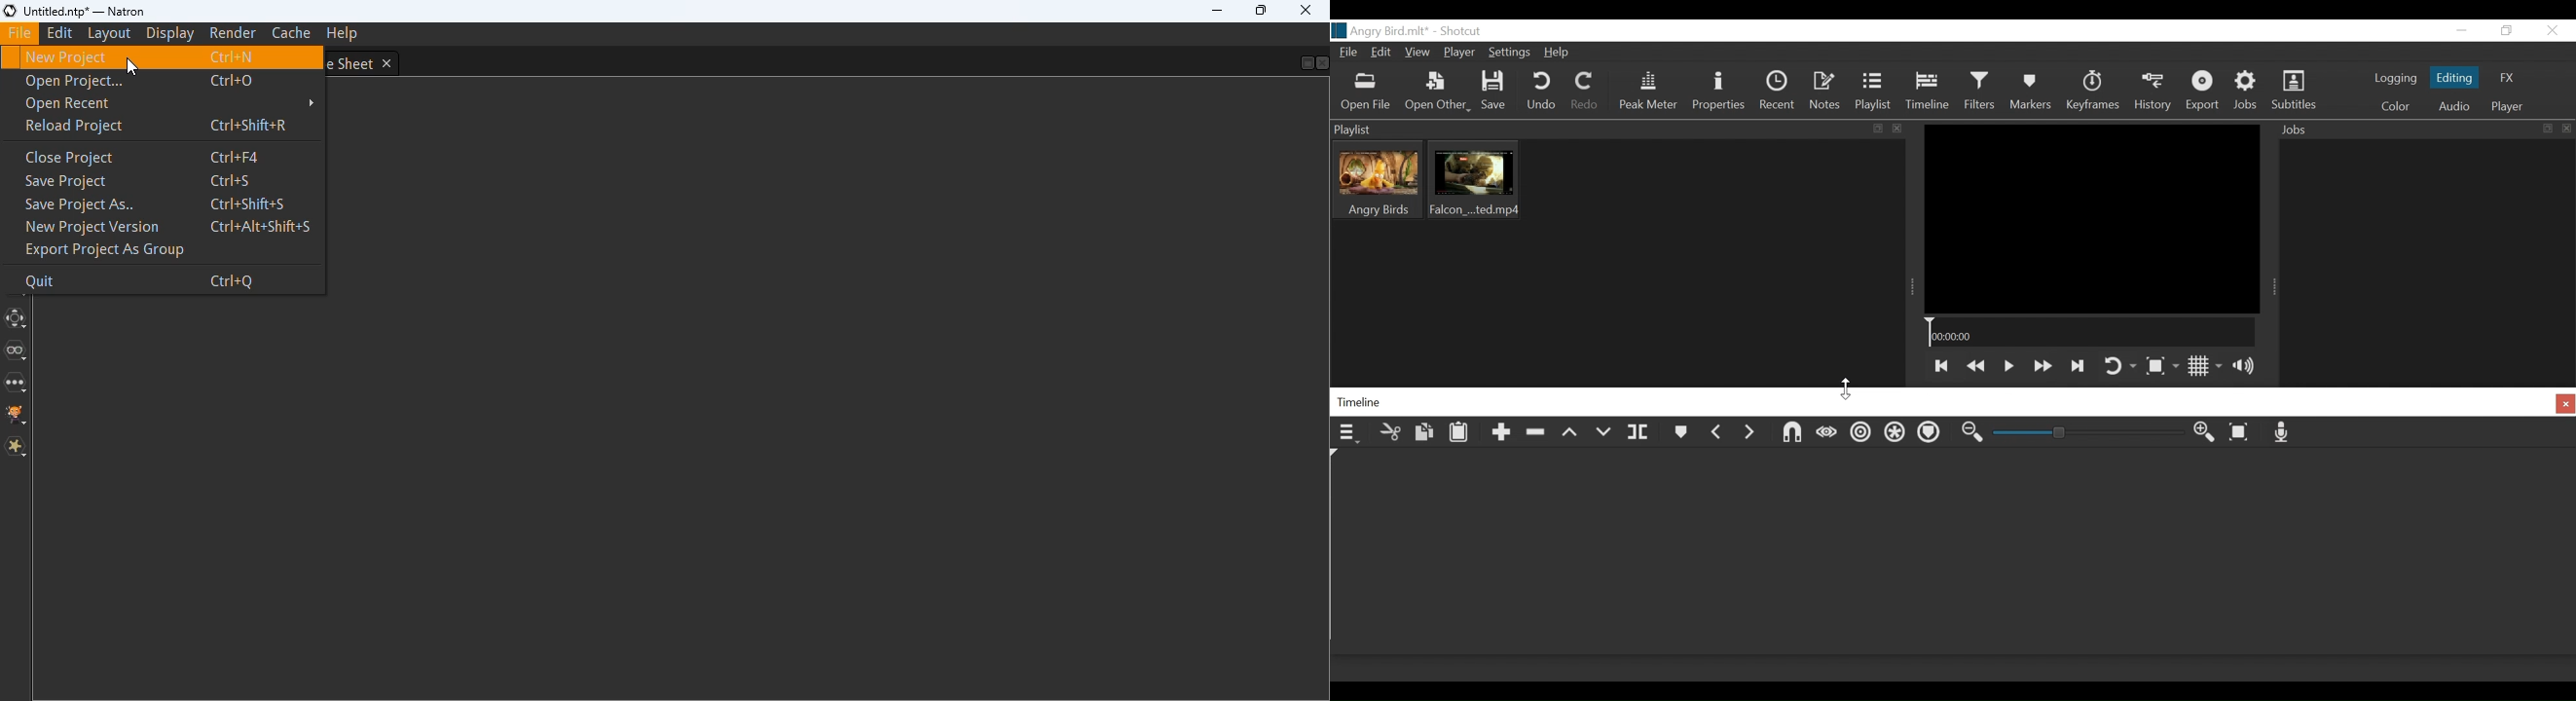 The width and height of the screenshot is (2576, 728). What do you see at coordinates (1586, 92) in the screenshot?
I see `Redo` at bounding box center [1586, 92].